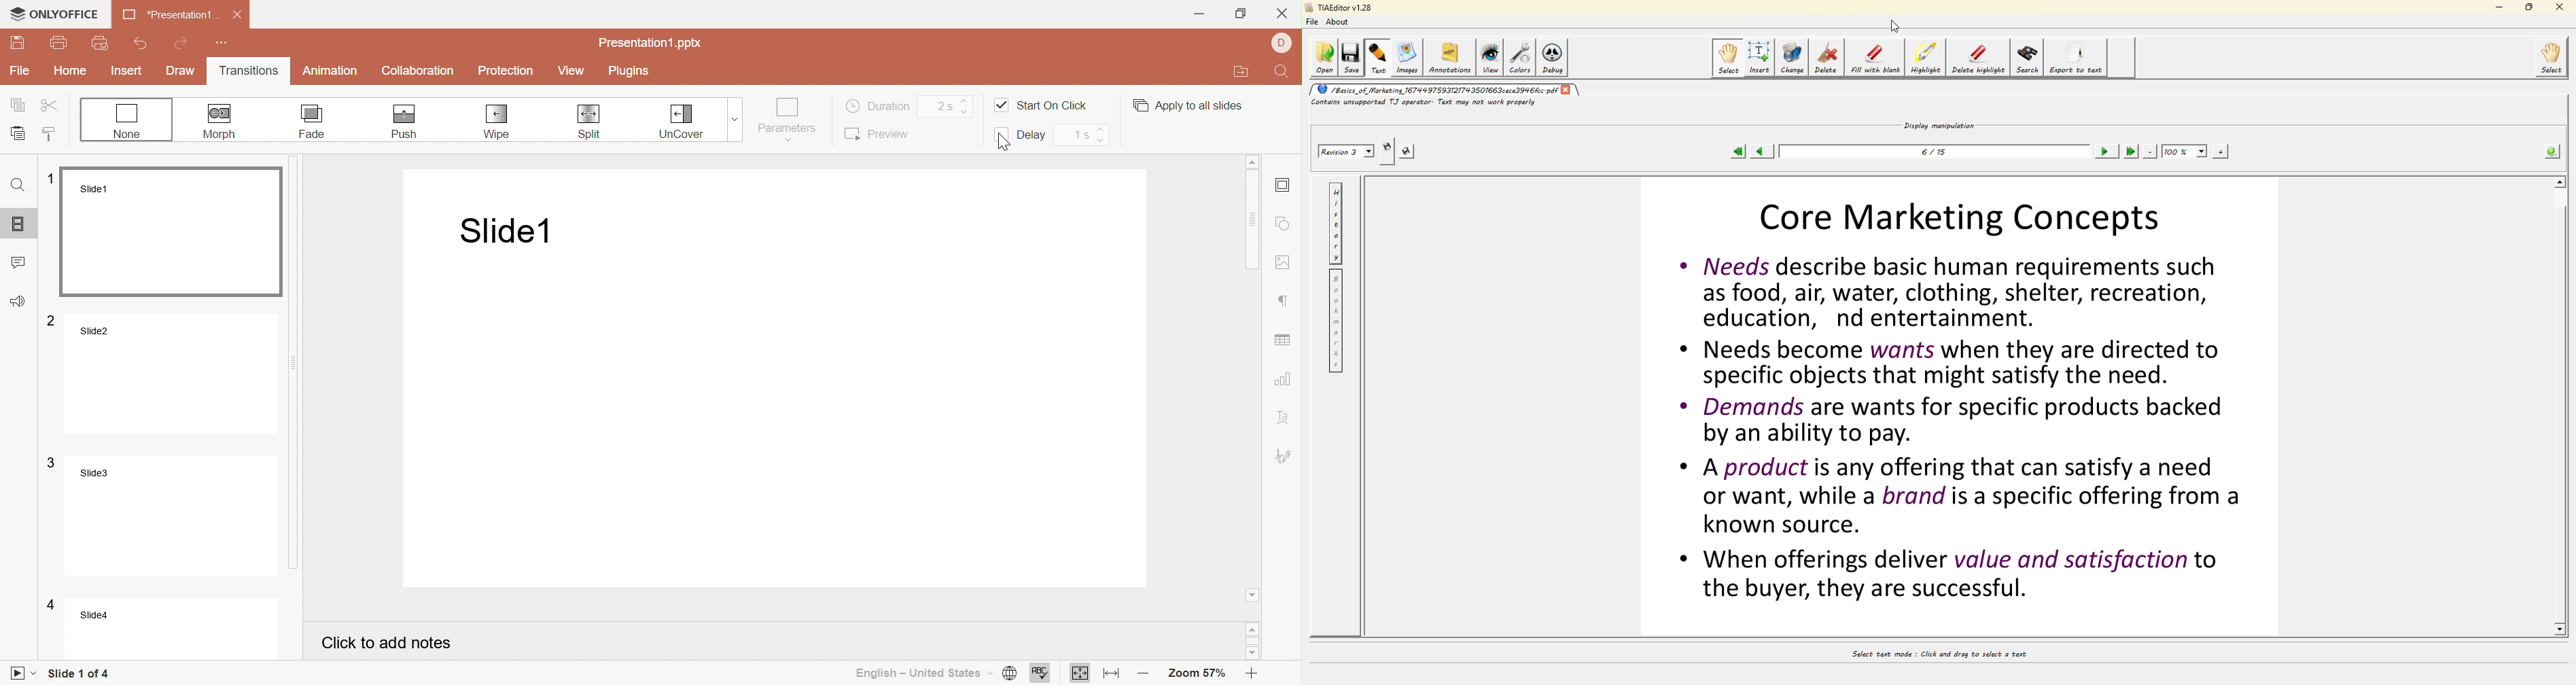 This screenshot has width=2576, height=700. I want to click on Slide1, so click(174, 232).